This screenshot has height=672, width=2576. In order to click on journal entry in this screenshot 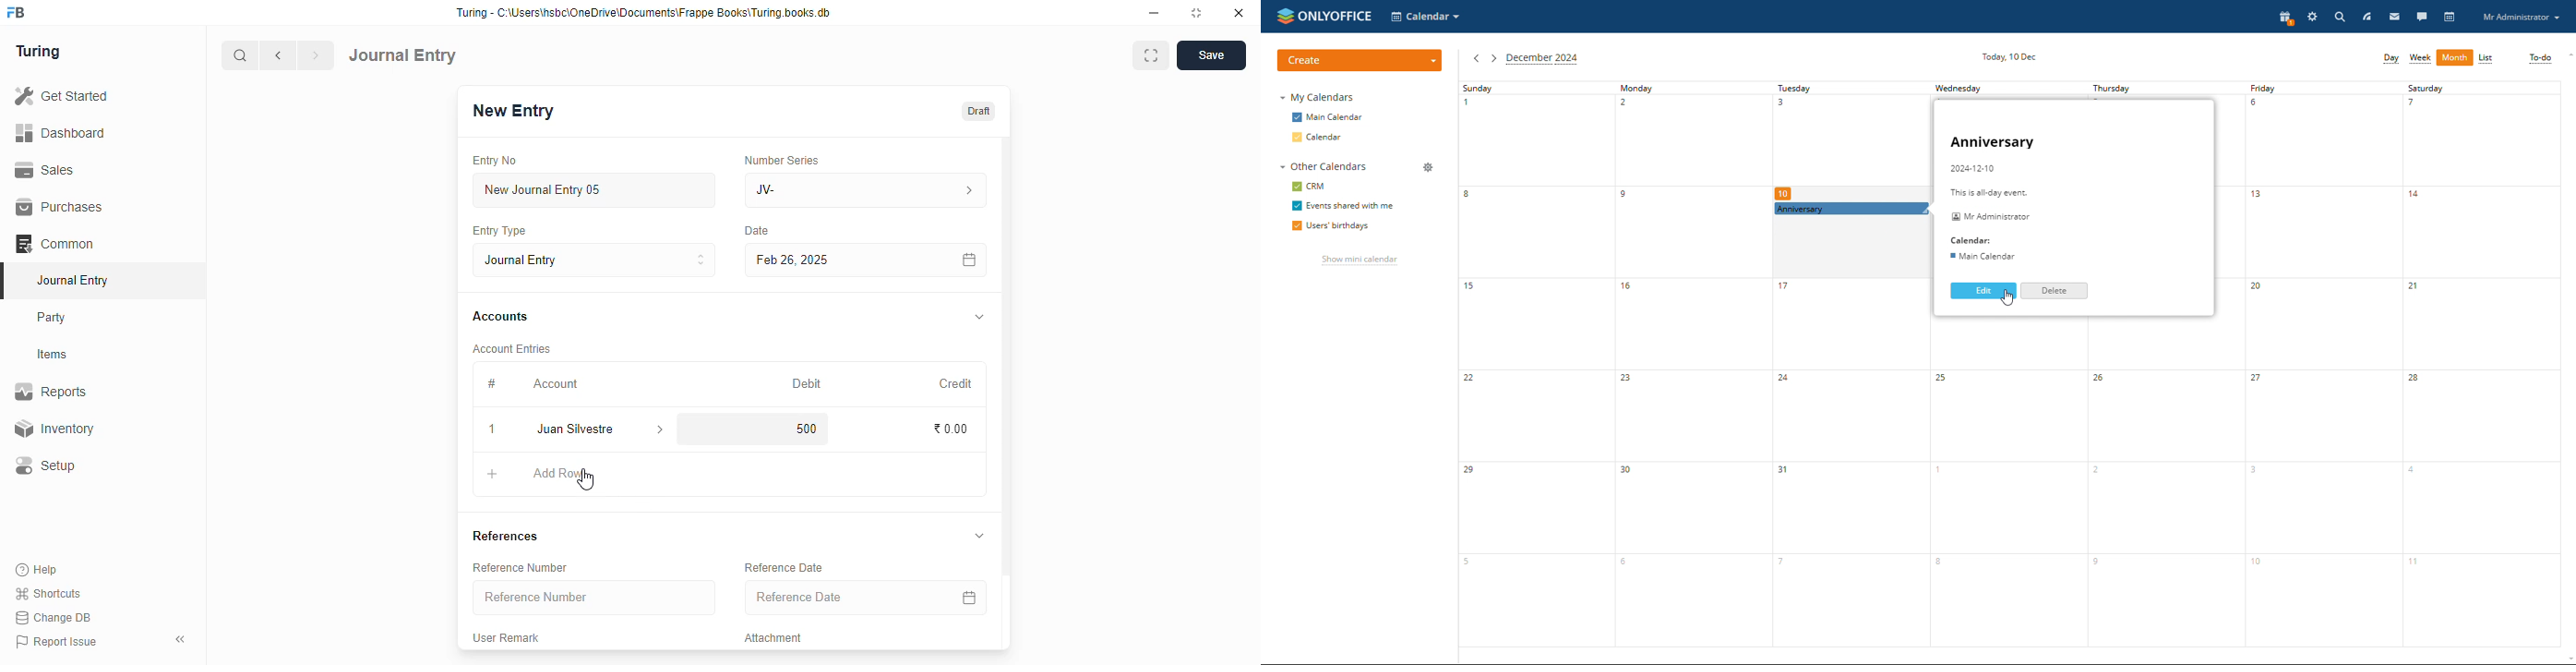, I will do `click(595, 260)`.